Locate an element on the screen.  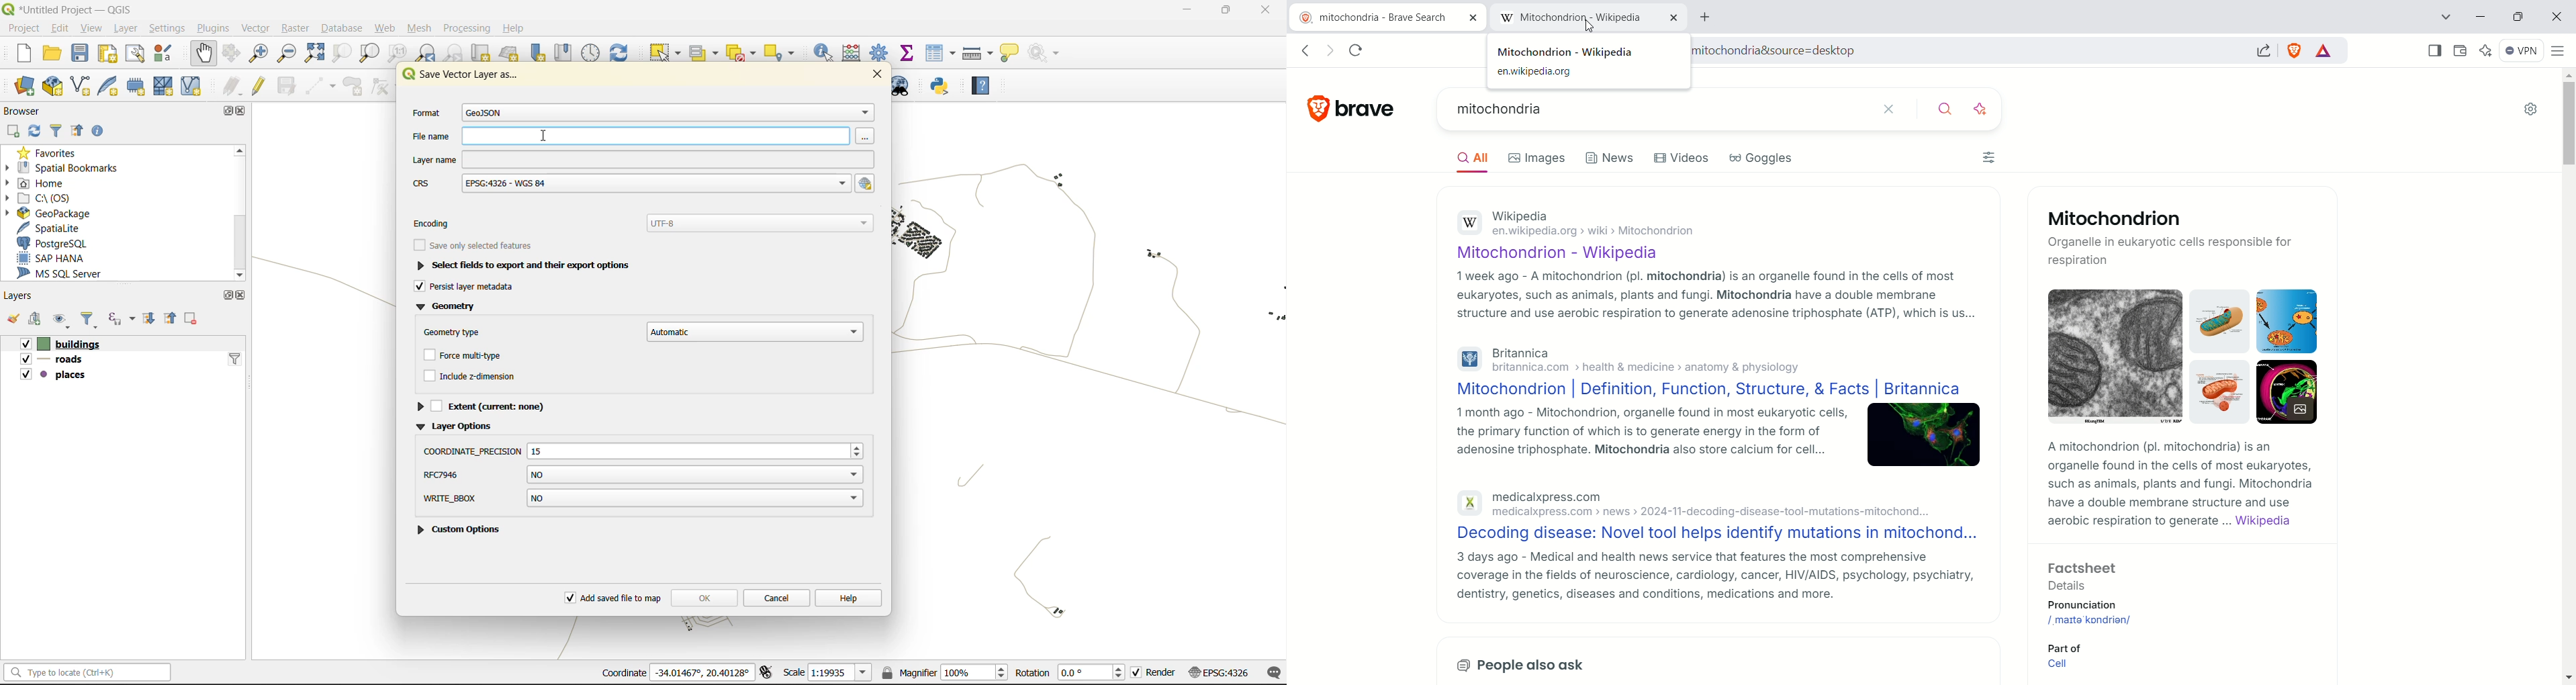
select value is located at coordinates (705, 53).